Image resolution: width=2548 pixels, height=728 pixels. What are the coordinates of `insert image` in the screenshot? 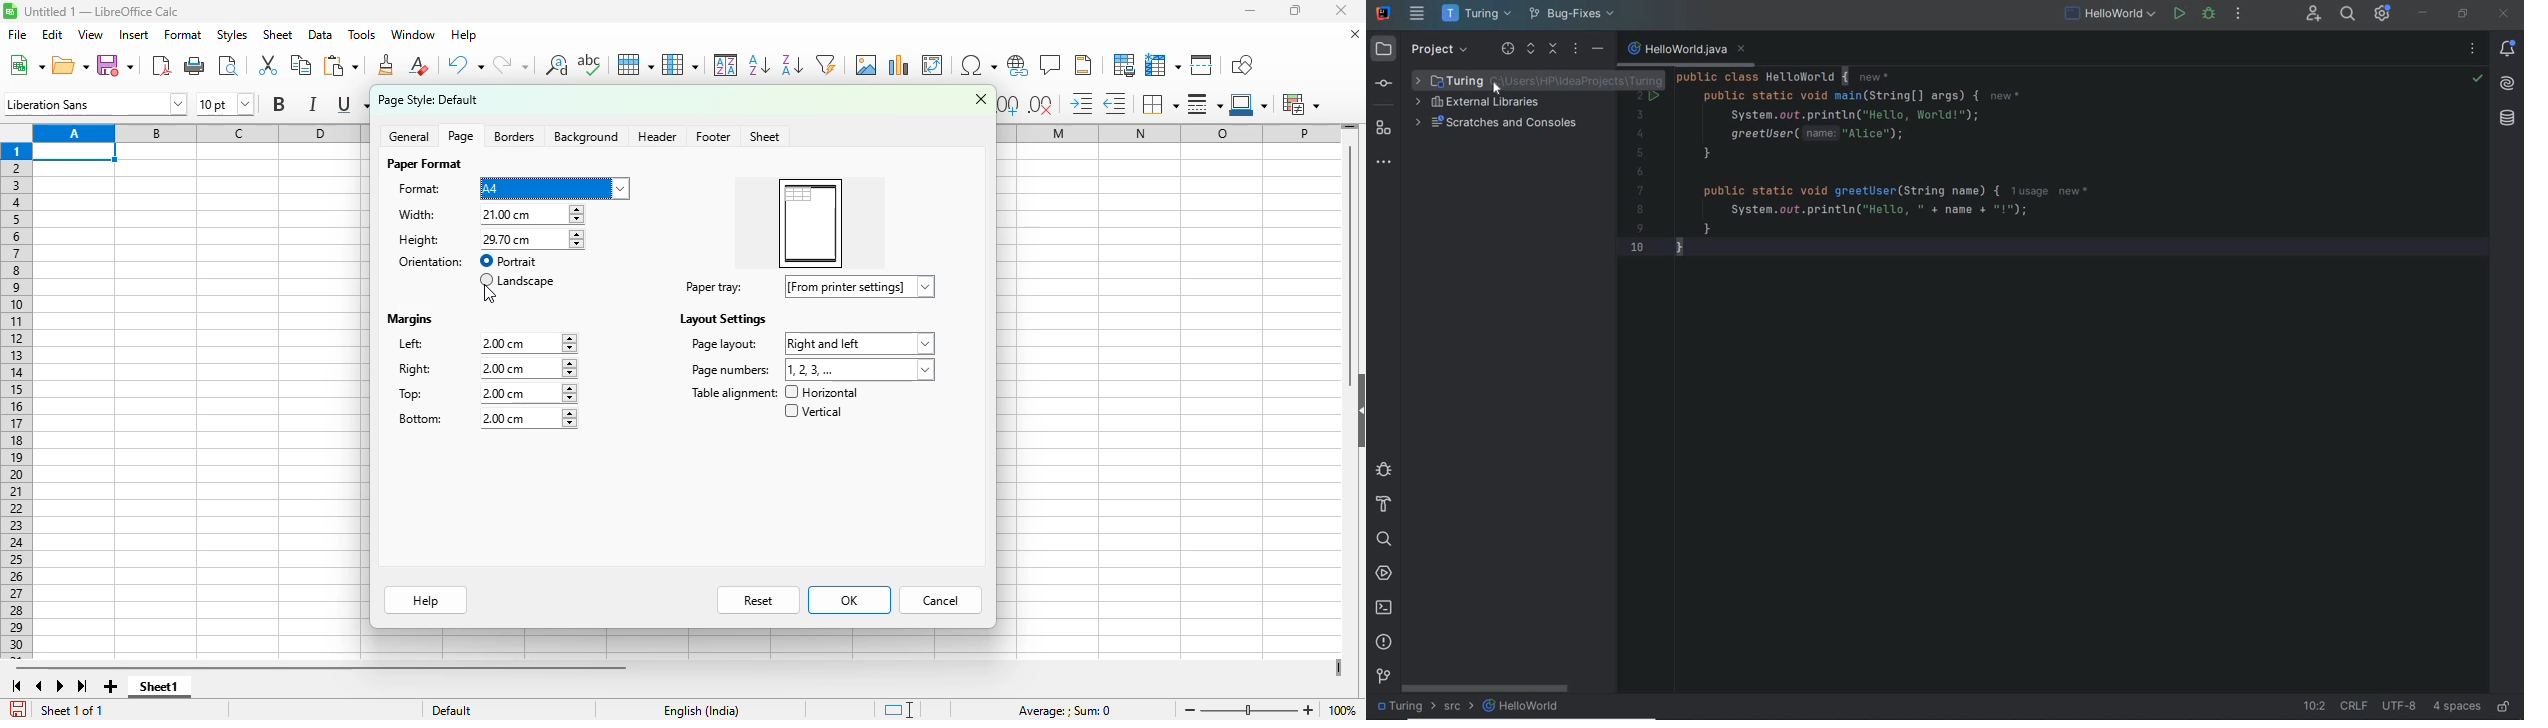 It's located at (867, 65).